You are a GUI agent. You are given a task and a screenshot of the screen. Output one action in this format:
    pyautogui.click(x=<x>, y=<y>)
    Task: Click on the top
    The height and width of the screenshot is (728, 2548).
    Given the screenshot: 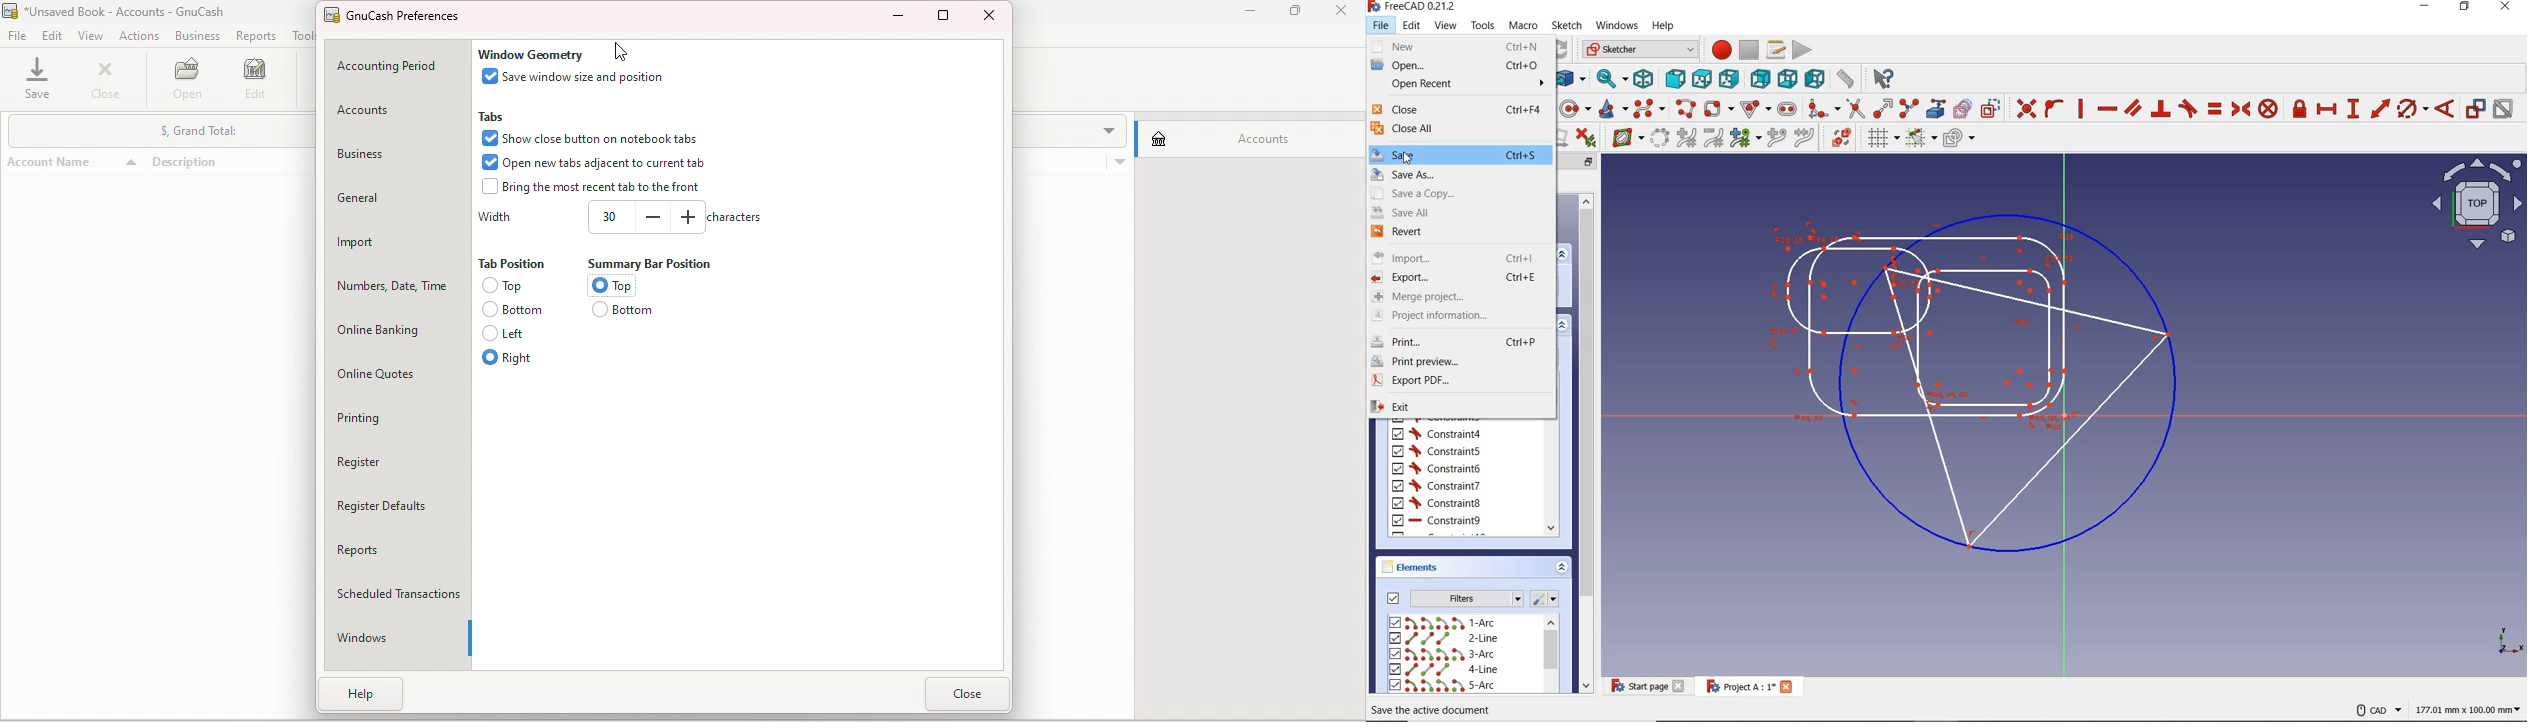 What is the action you would take?
    pyautogui.click(x=516, y=285)
    